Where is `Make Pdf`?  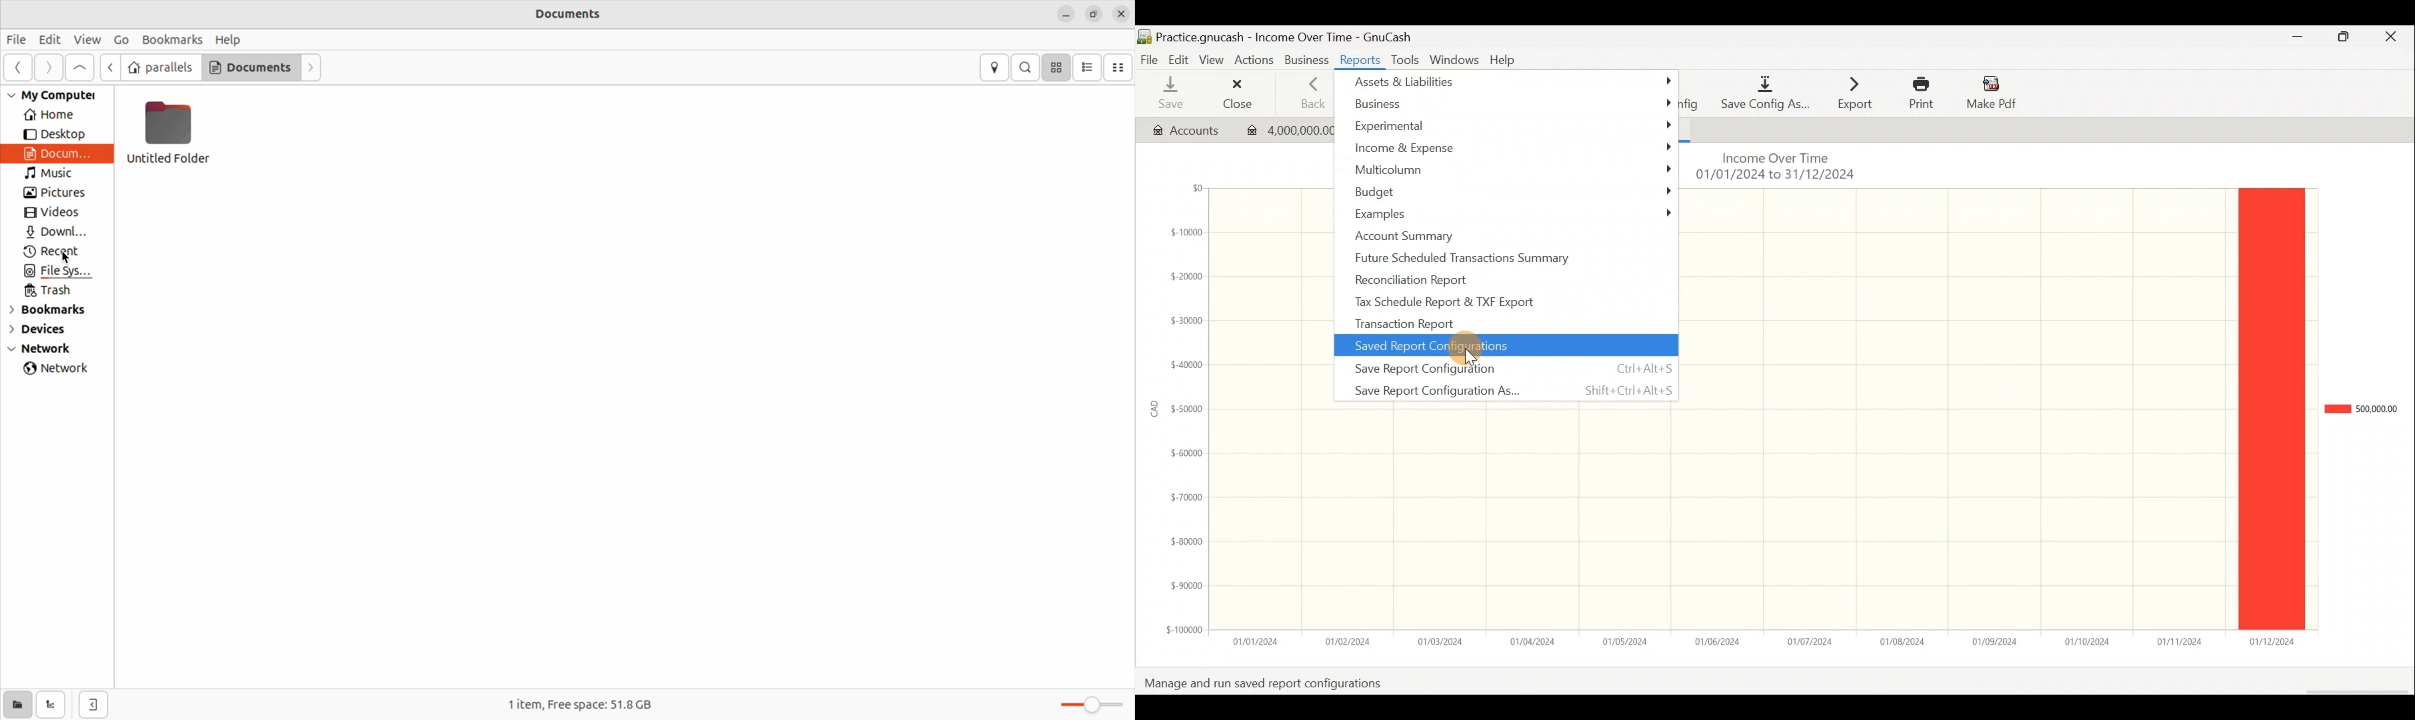
Make Pdf is located at coordinates (1993, 91).